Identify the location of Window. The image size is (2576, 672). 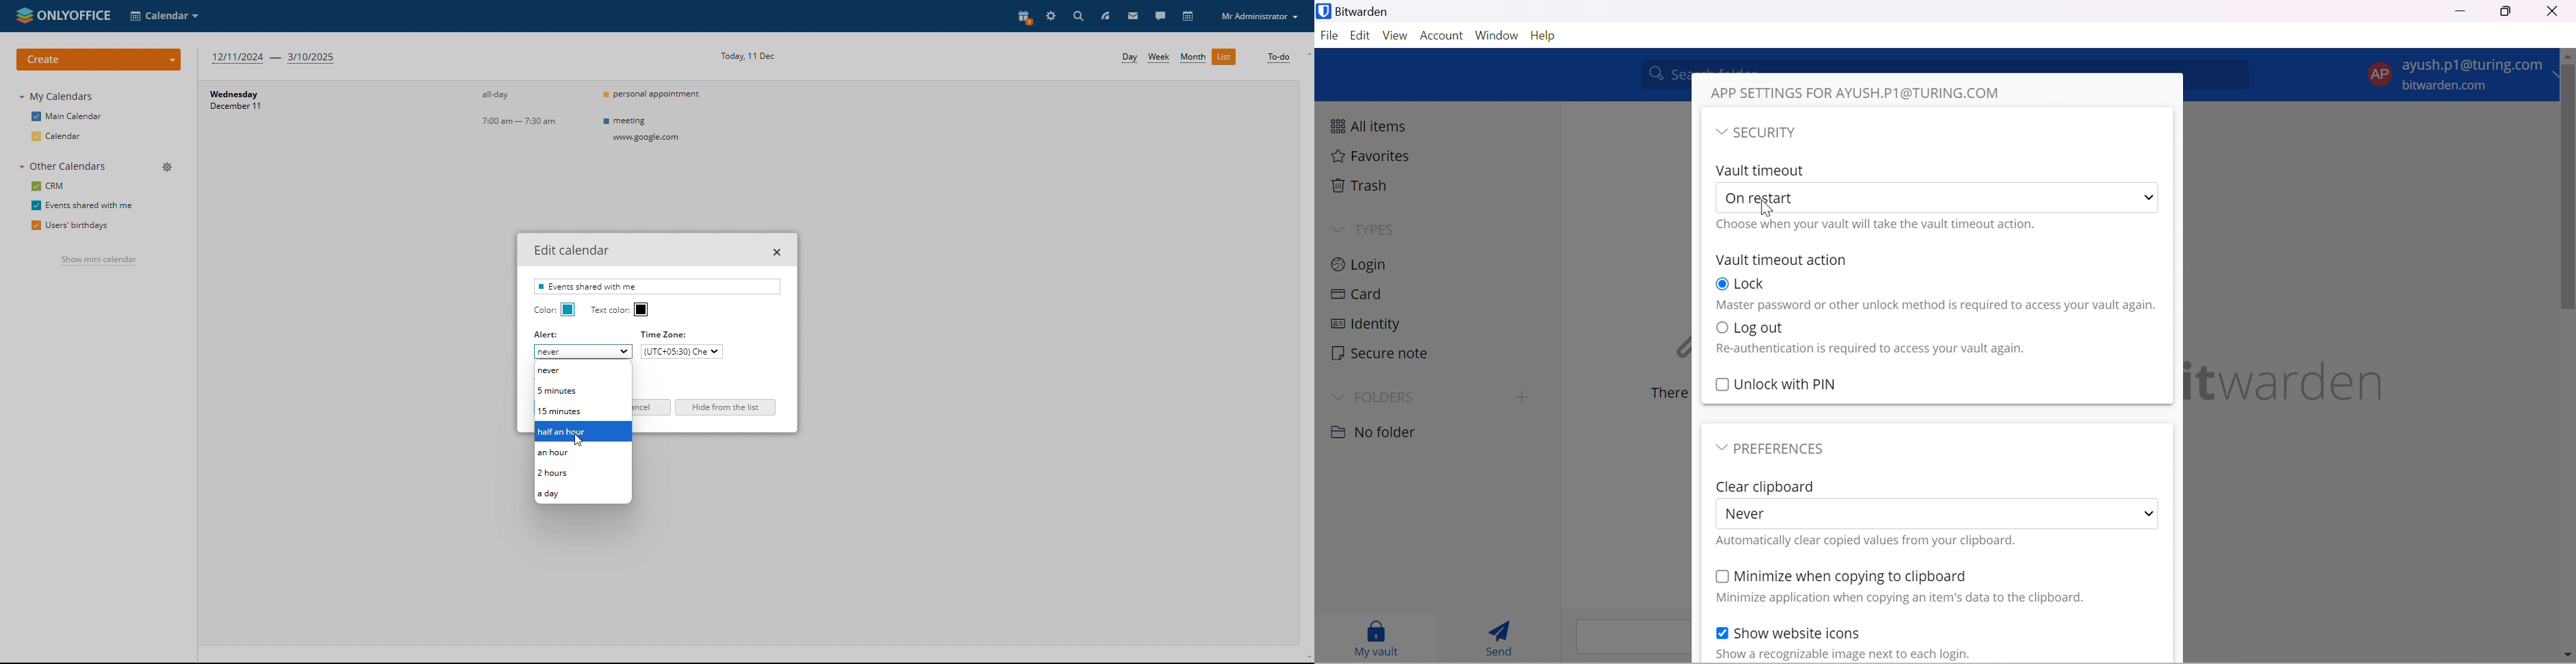
(1497, 34).